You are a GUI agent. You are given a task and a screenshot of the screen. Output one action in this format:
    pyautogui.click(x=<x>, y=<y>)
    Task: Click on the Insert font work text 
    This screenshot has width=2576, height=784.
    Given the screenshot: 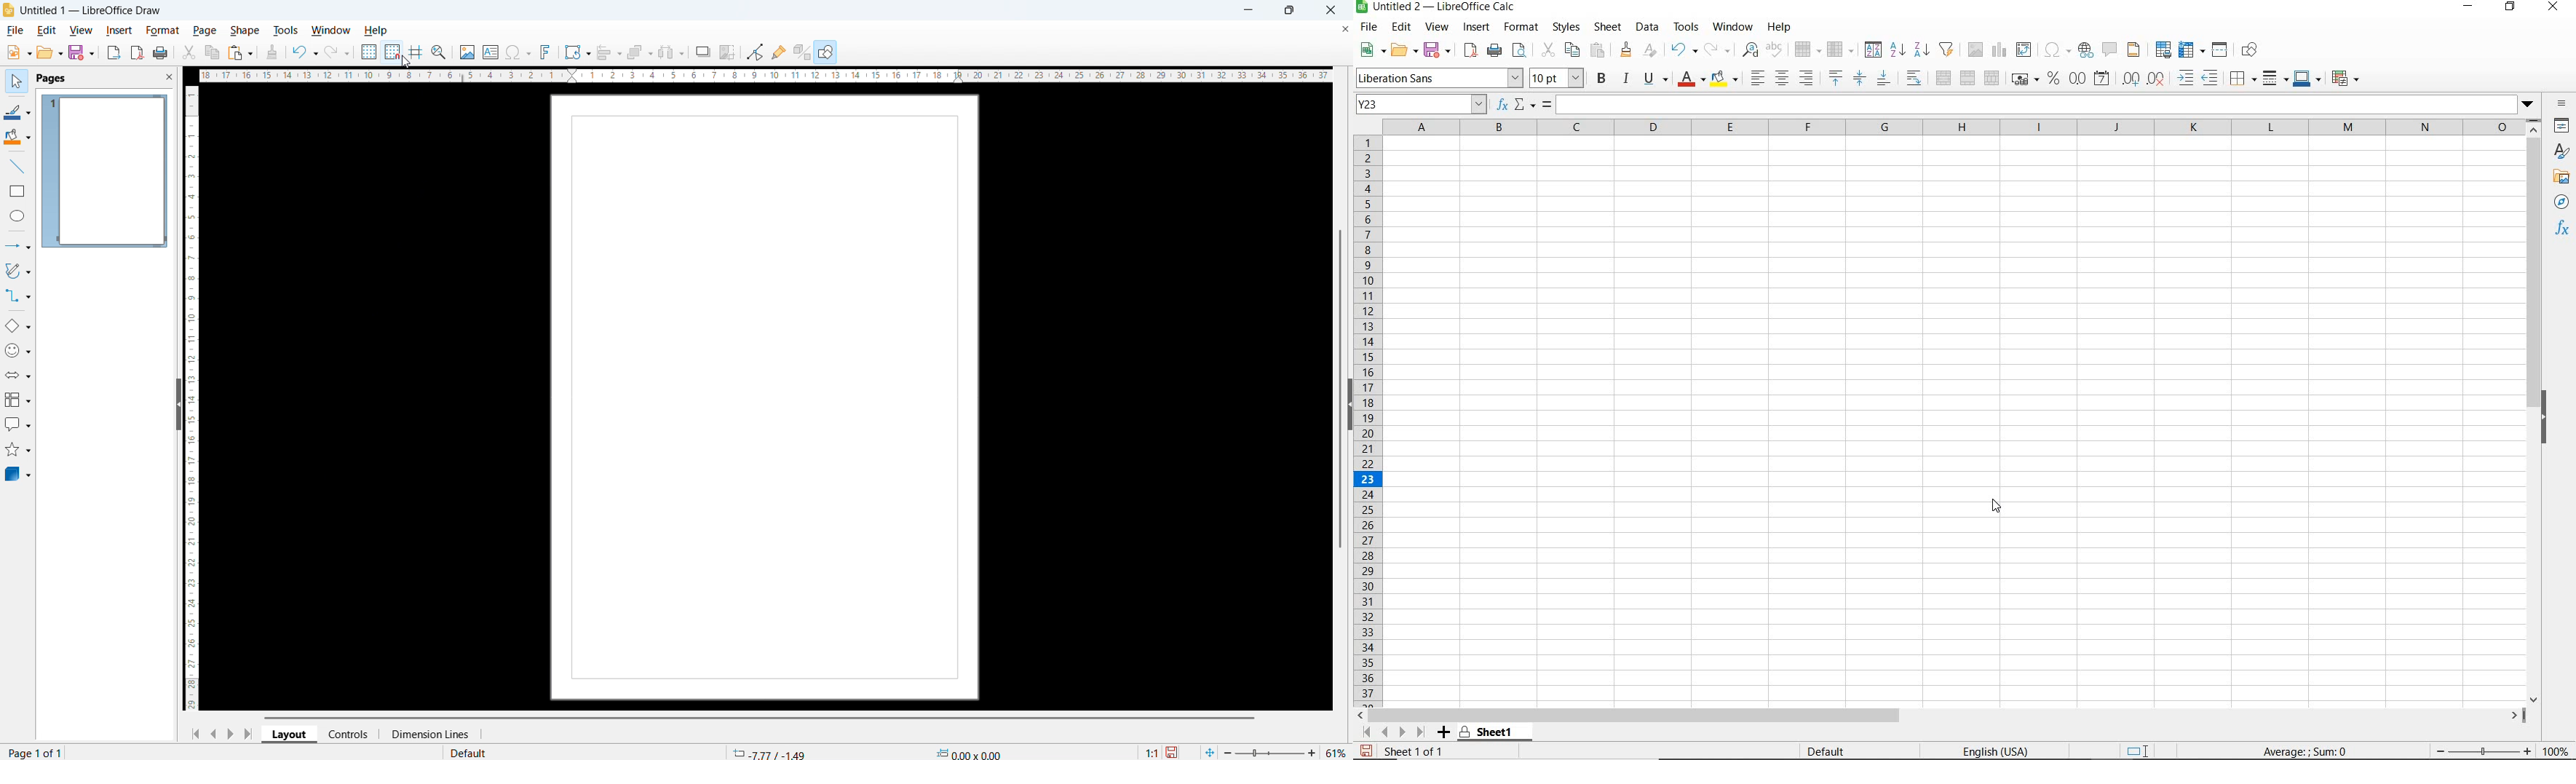 What is the action you would take?
    pyautogui.click(x=546, y=52)
    